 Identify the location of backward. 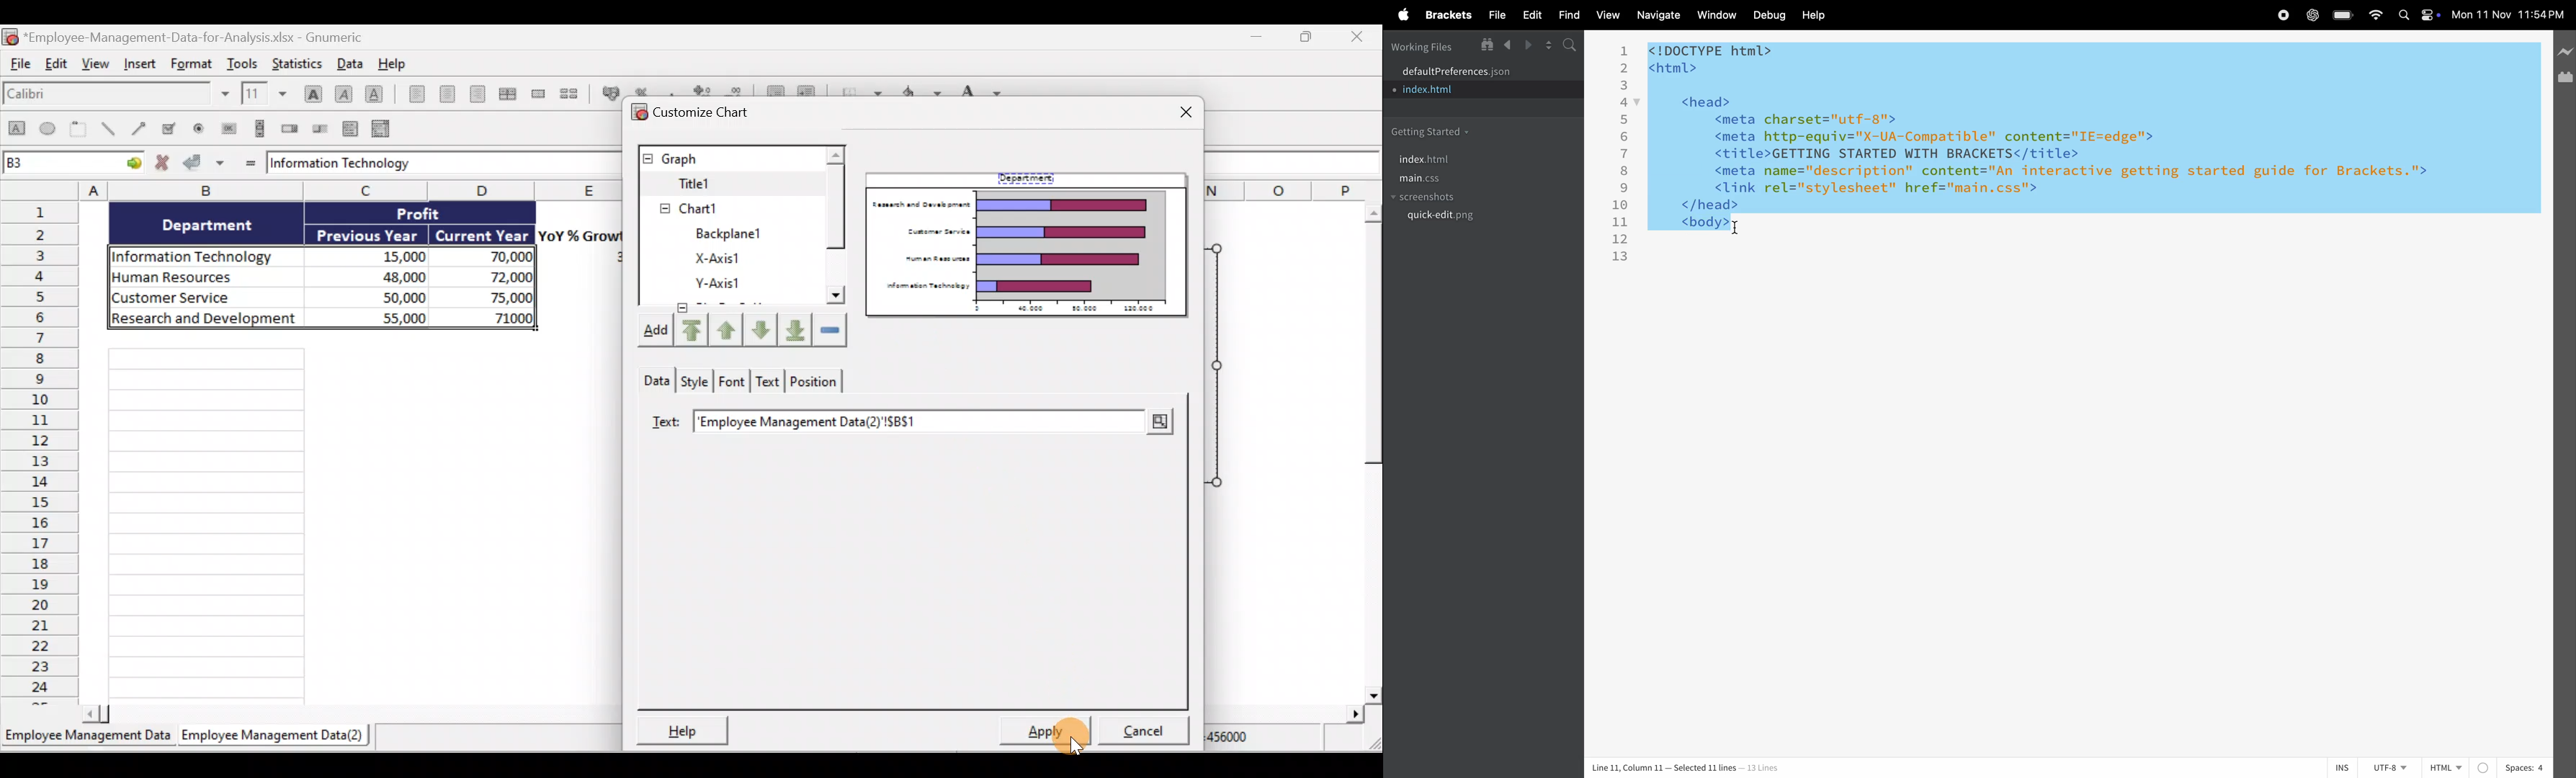
(1507, 45).